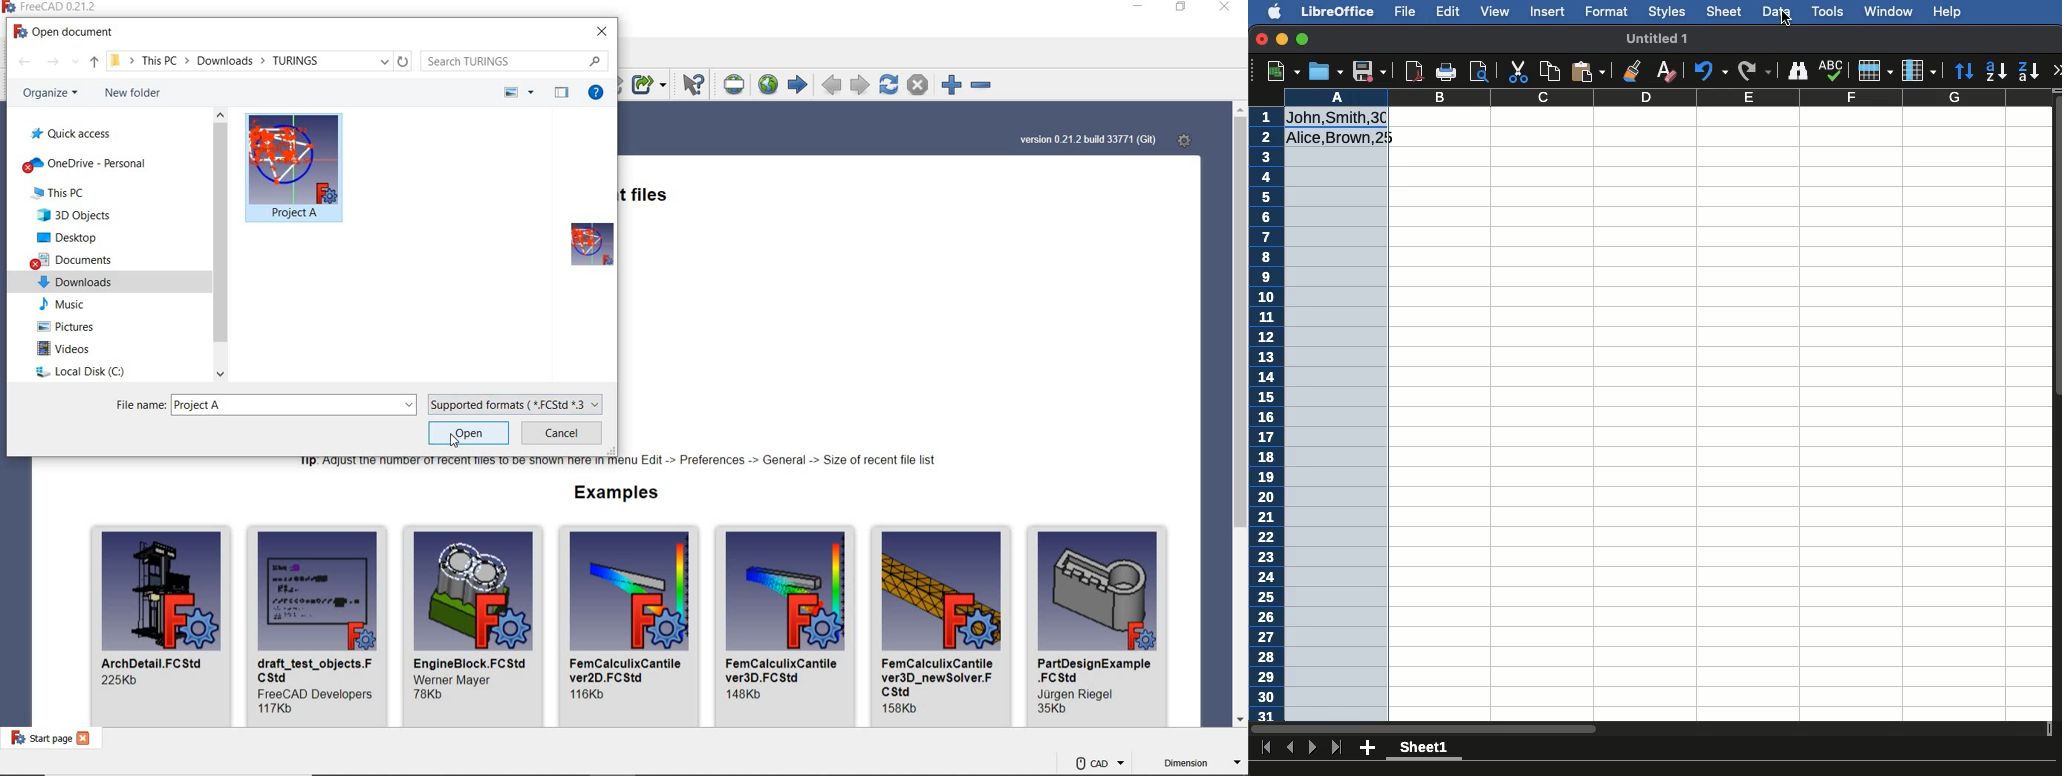 The height and width of the screenshot is (784, 2072). Describe the element at coordinates (1661, 40) in the screenshot. I see `Name` at that location.